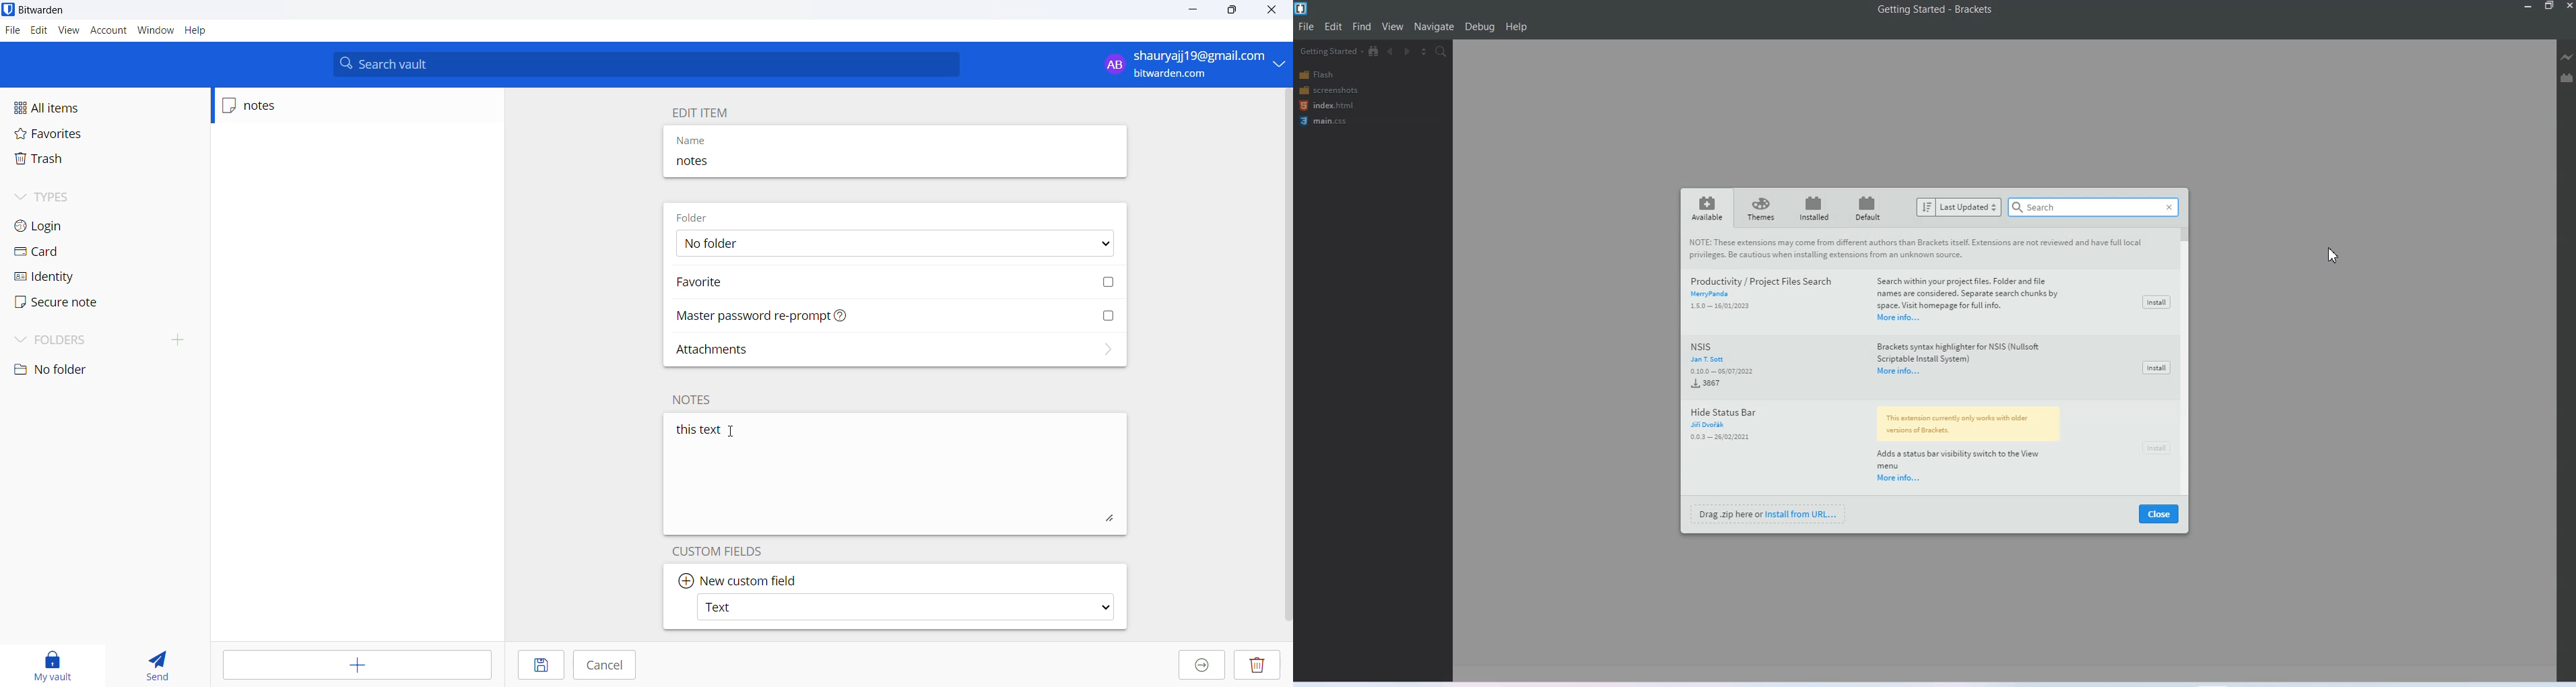 The width and height of the screenshot is (2576, 700). I want to click on Extension manager, so click(2567, 74).